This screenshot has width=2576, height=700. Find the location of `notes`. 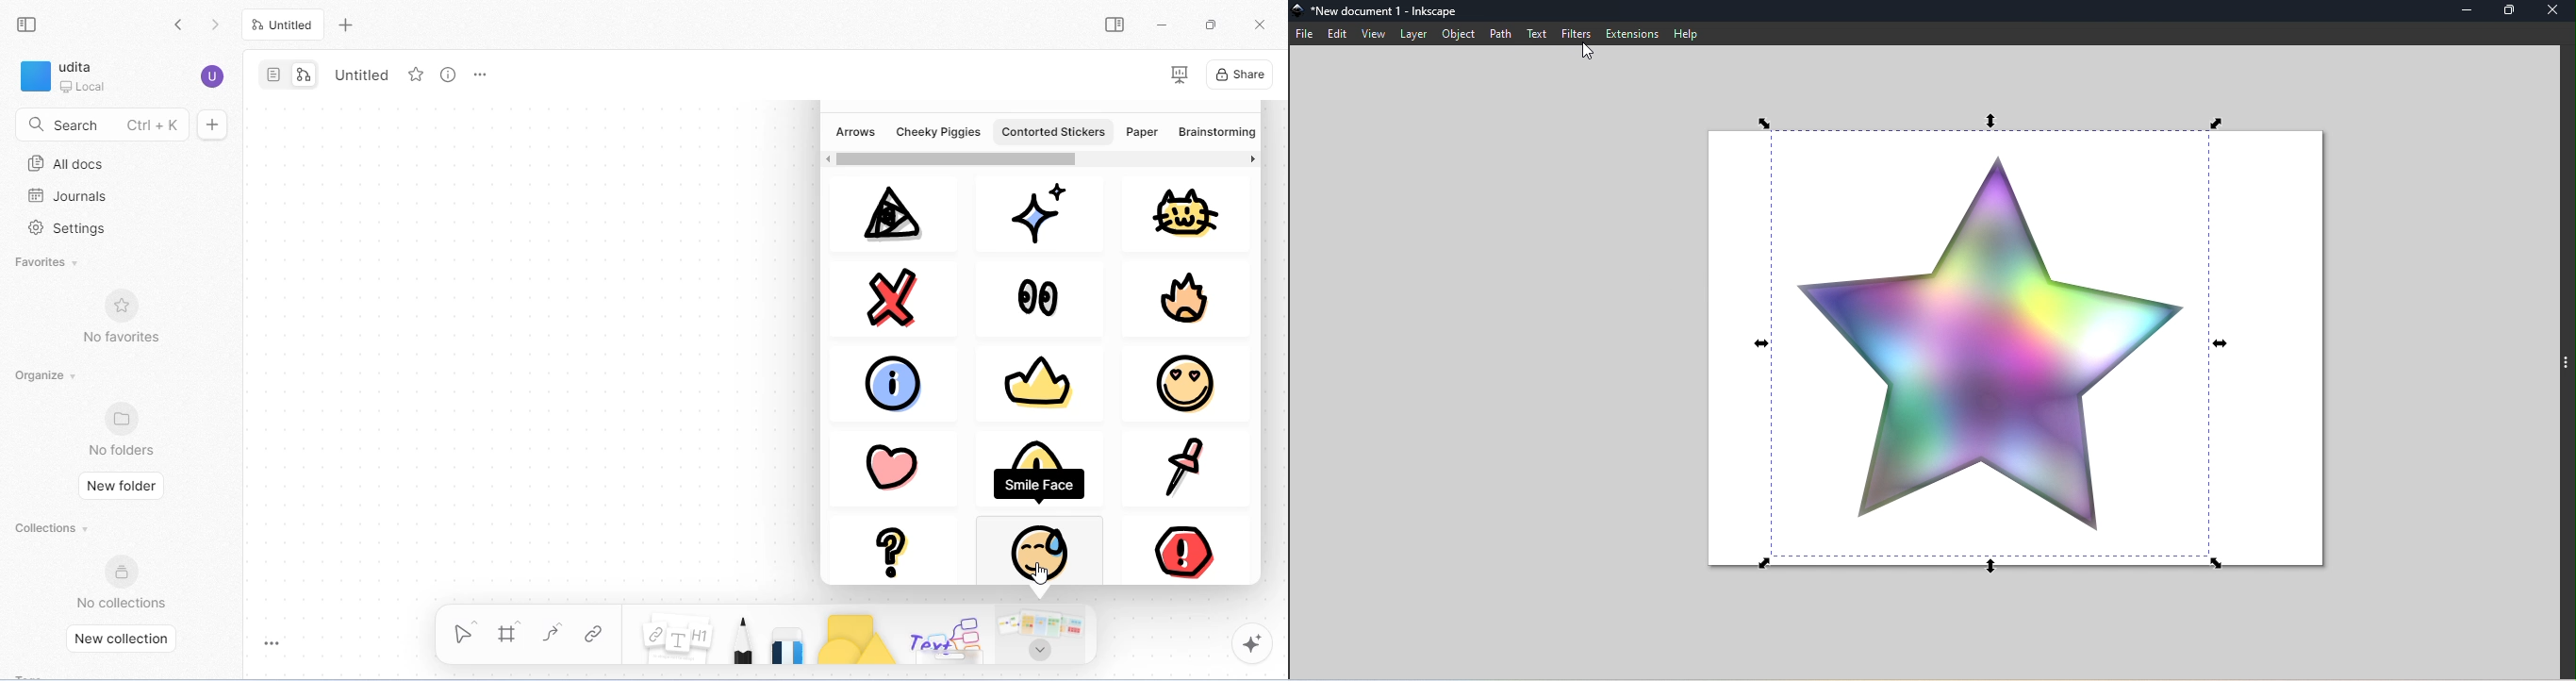

notes is located at coordinates (678, 636).